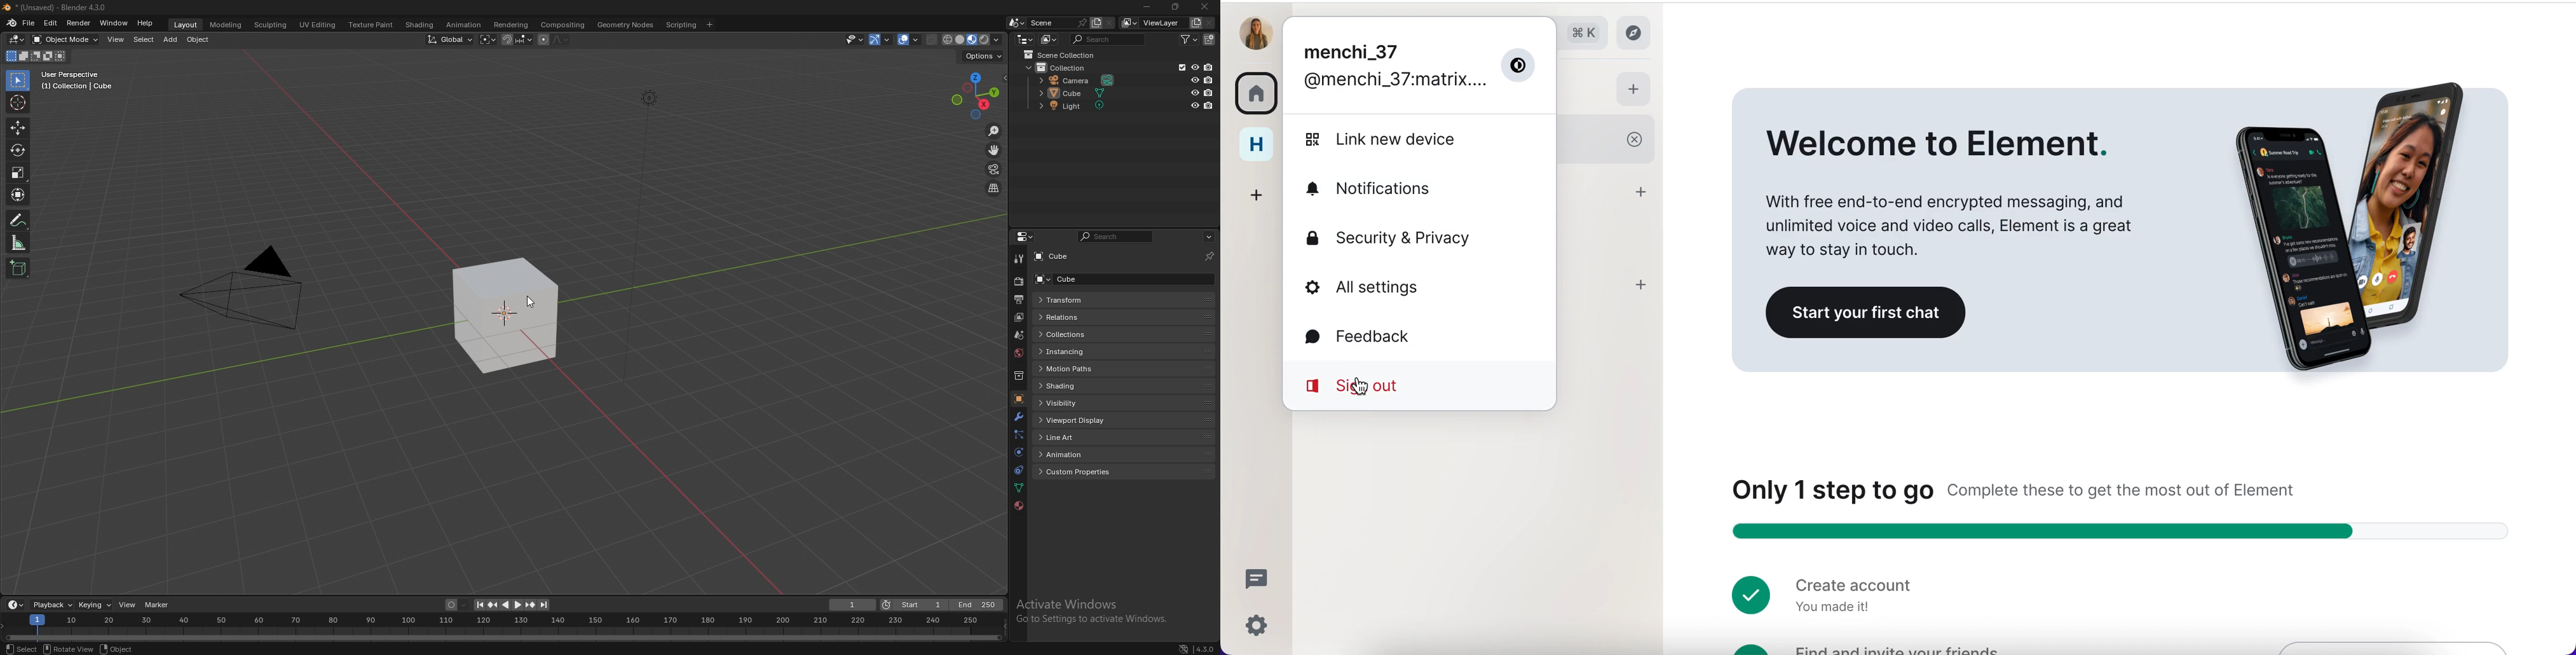 Image resolution: width=2576 pixels, height=672 pixels. Describe the element at coordinates (1095, 22) in the screenshot. I see `add scene` at that location.